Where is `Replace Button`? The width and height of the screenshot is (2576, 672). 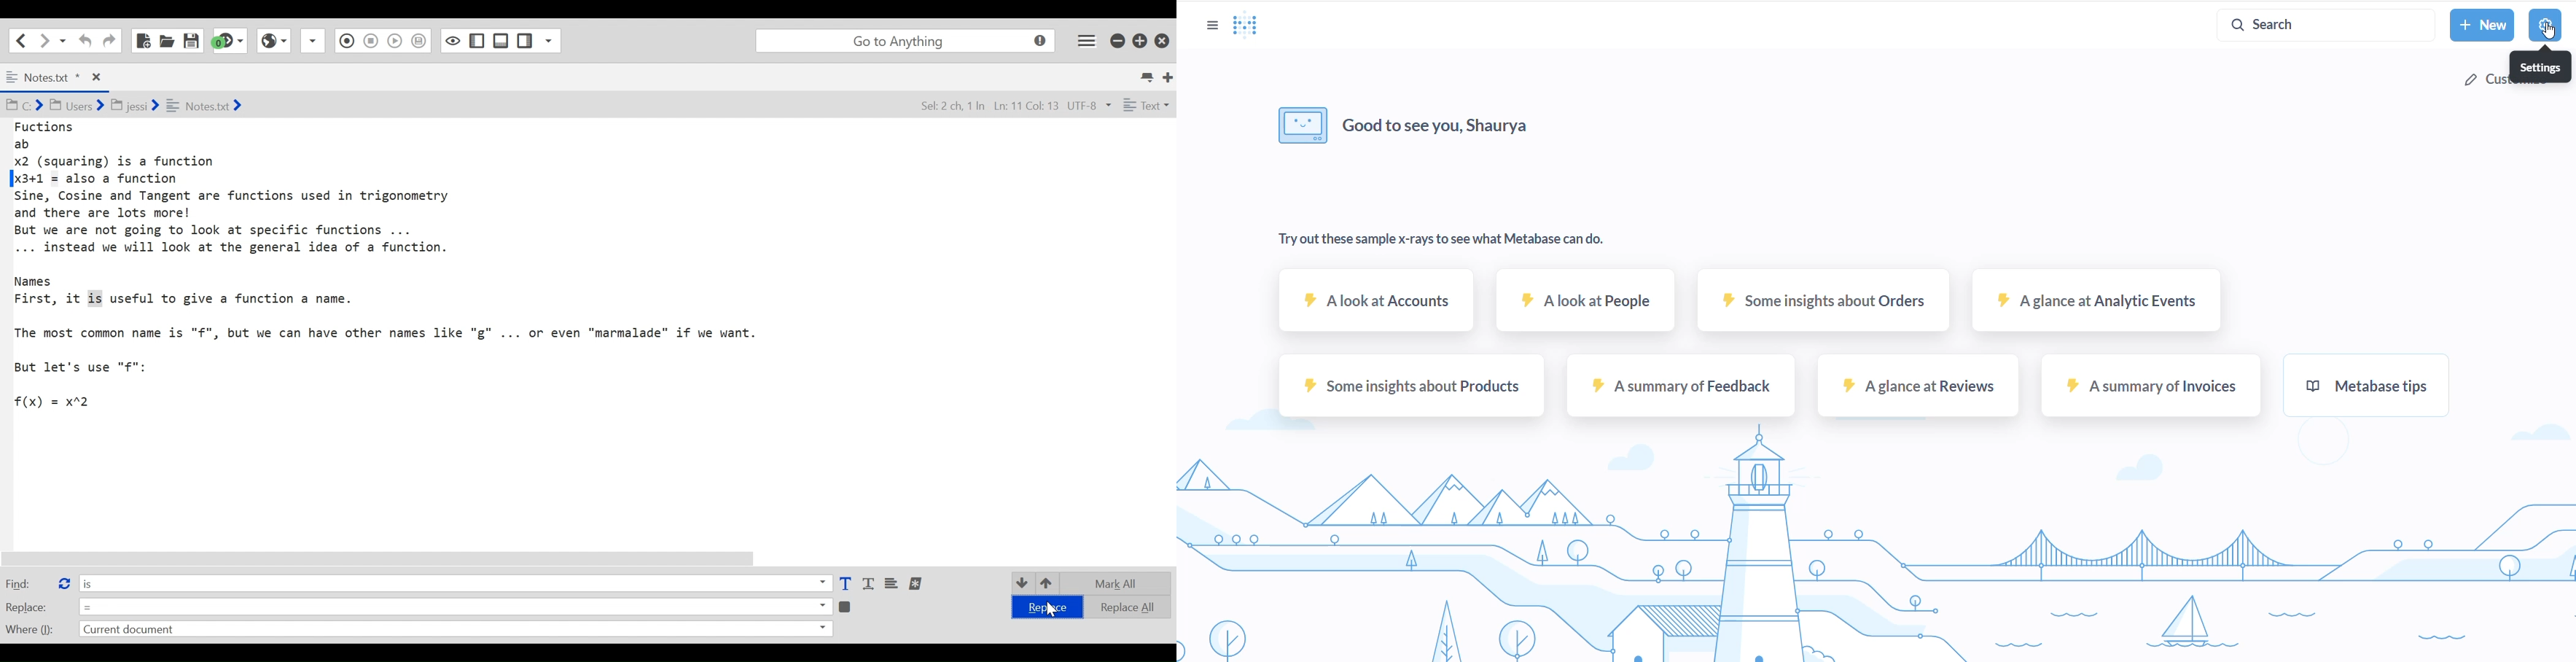 Replace Button is located at coordinates (63, 582).